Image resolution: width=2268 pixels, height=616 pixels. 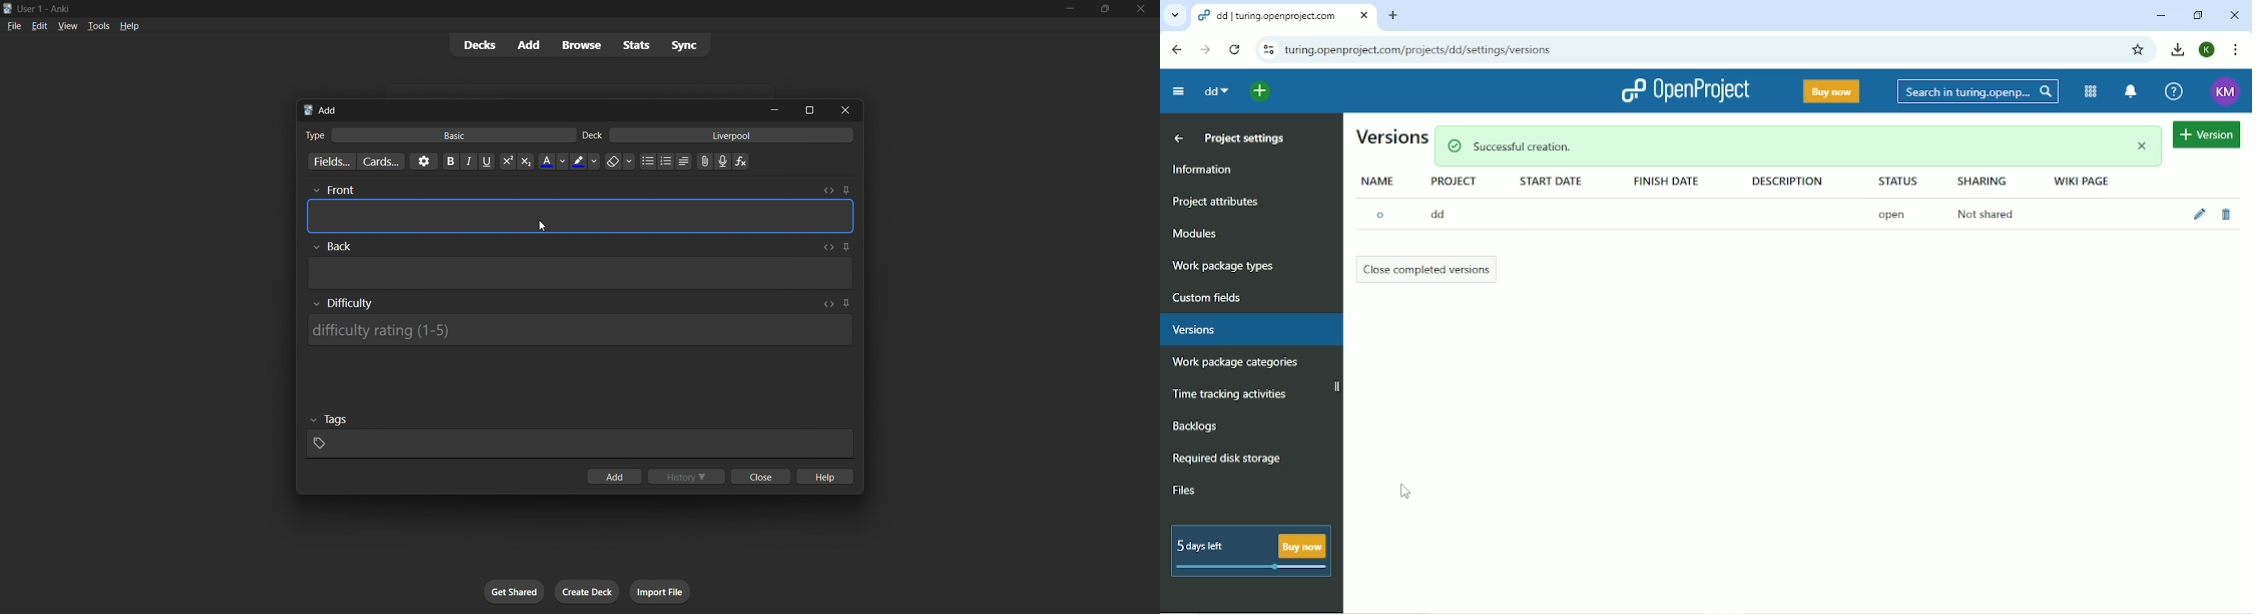 I want to click on Text color options, so click(x=553, y=161).